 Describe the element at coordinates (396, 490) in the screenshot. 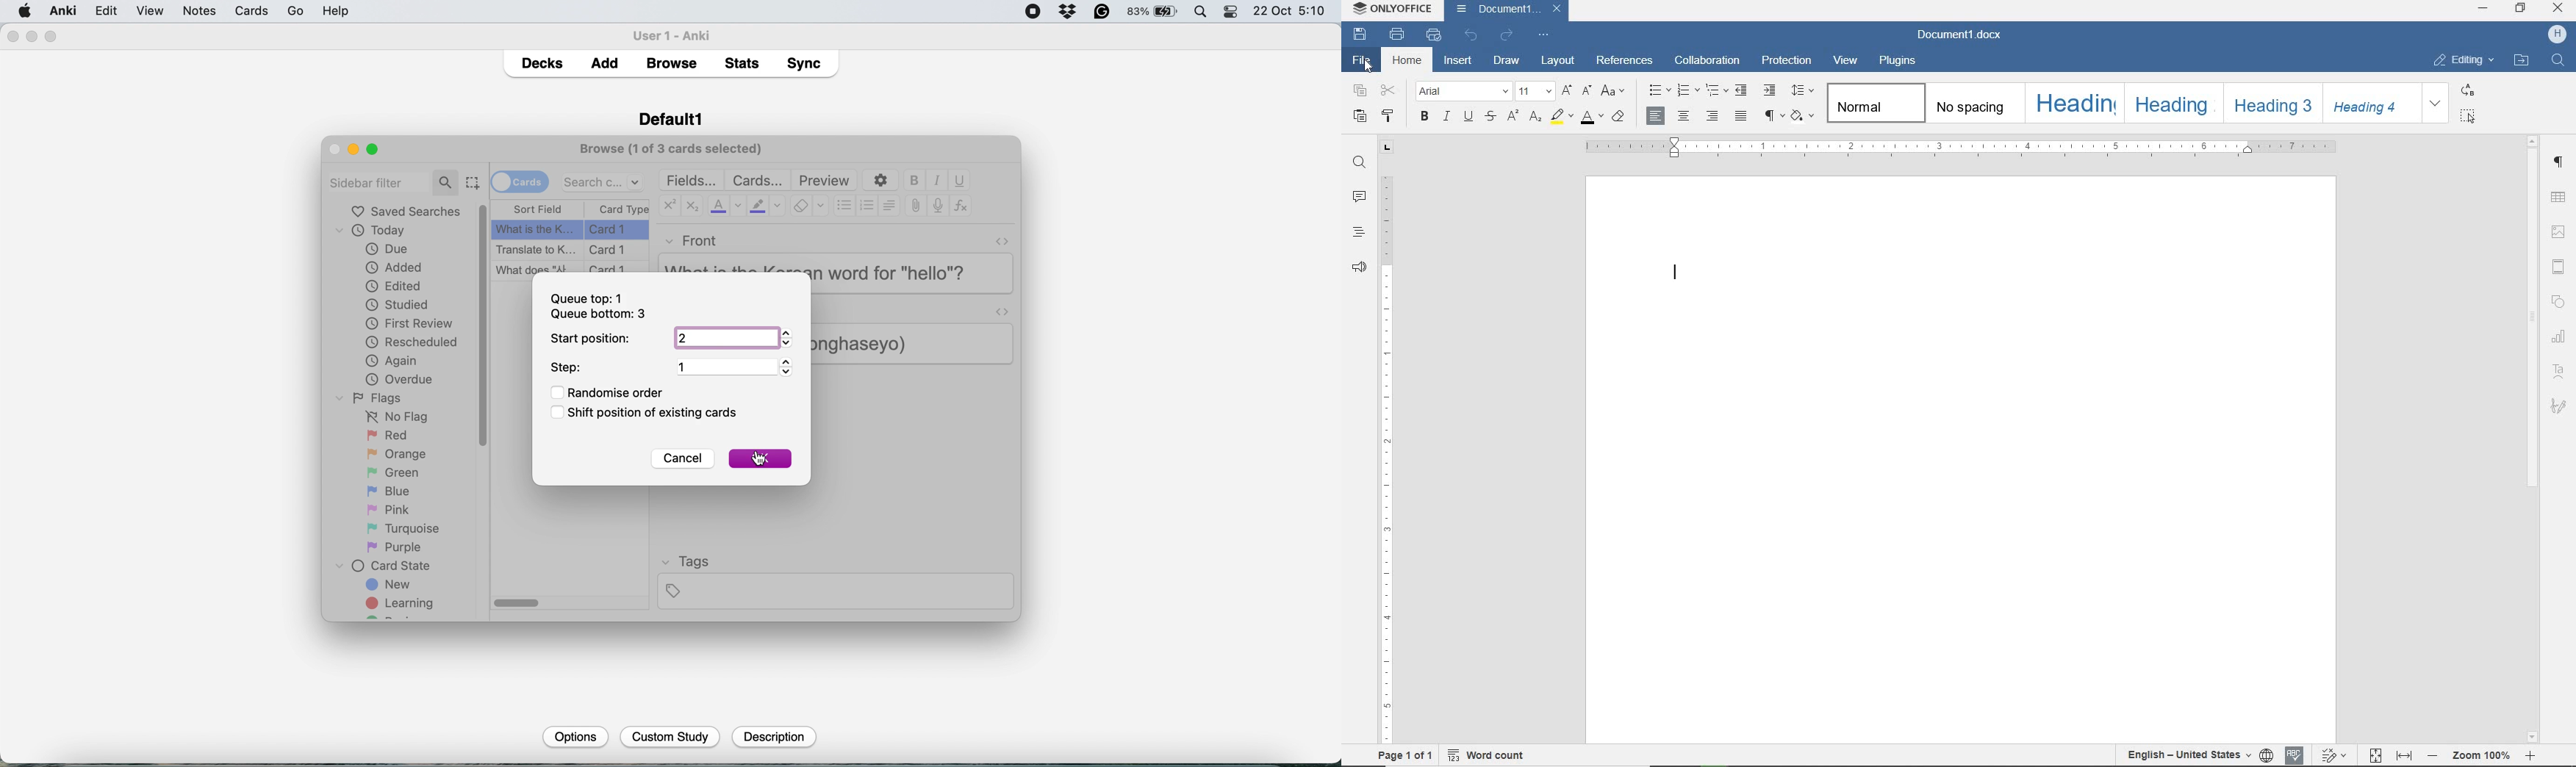

I see `blue` at that location.